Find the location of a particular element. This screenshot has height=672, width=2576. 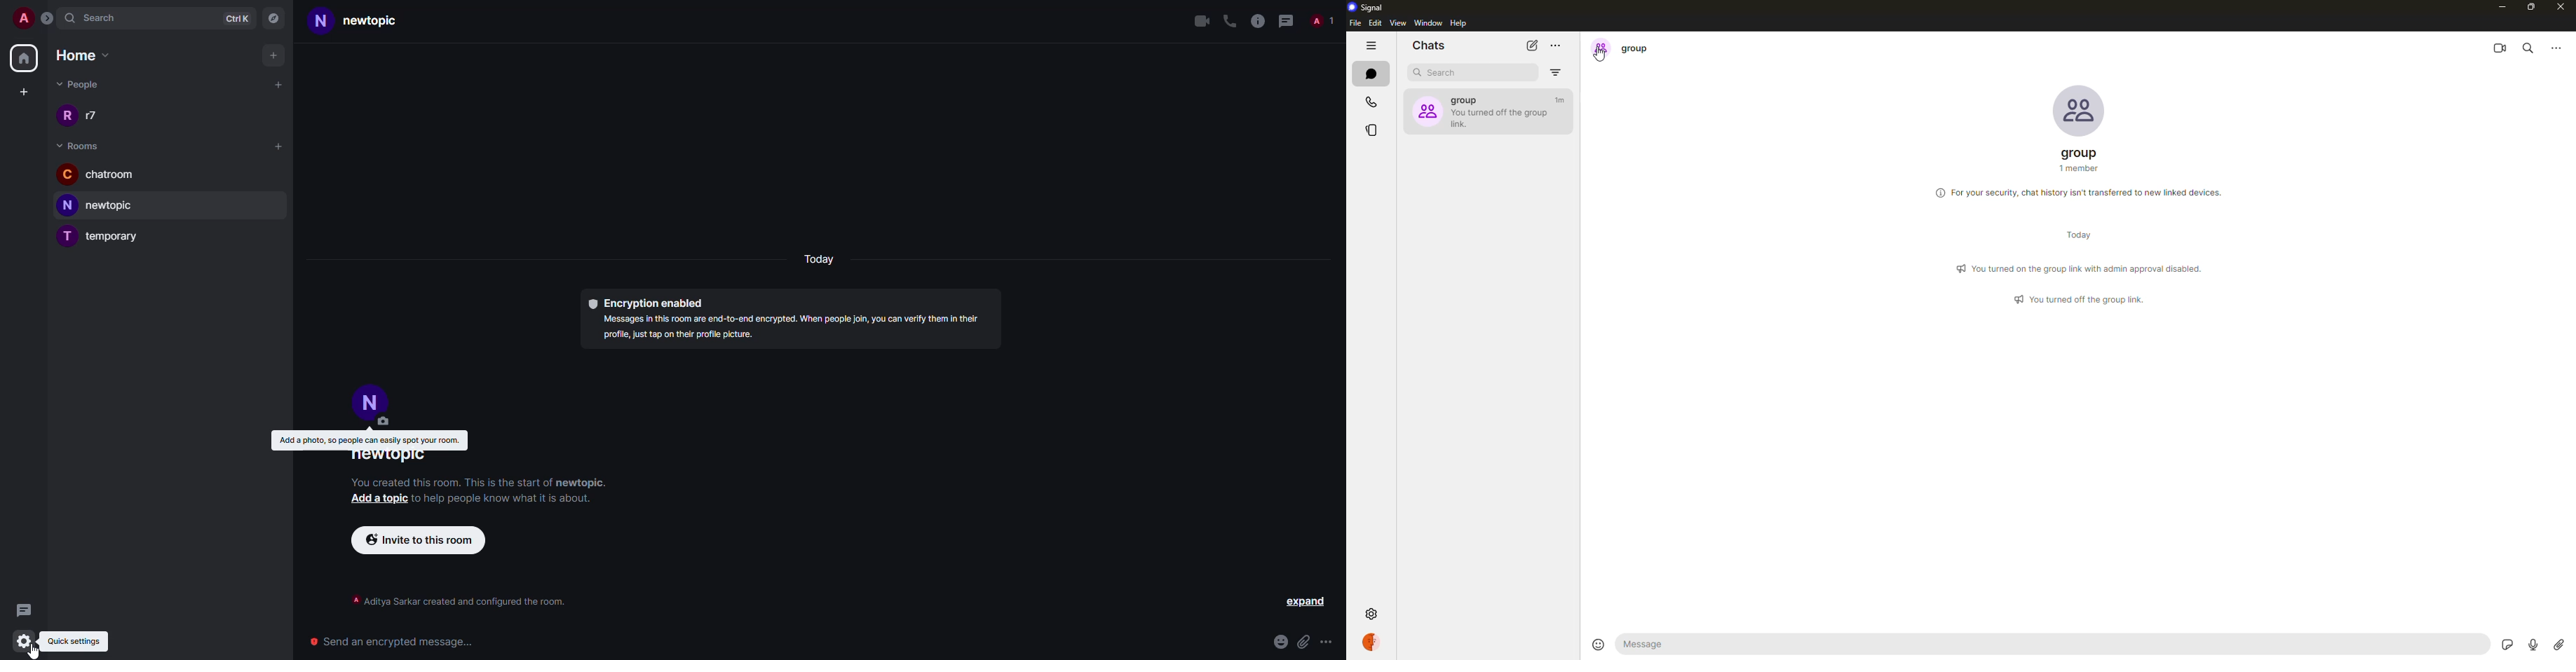

maximize is located at coordinates (2524, 8).